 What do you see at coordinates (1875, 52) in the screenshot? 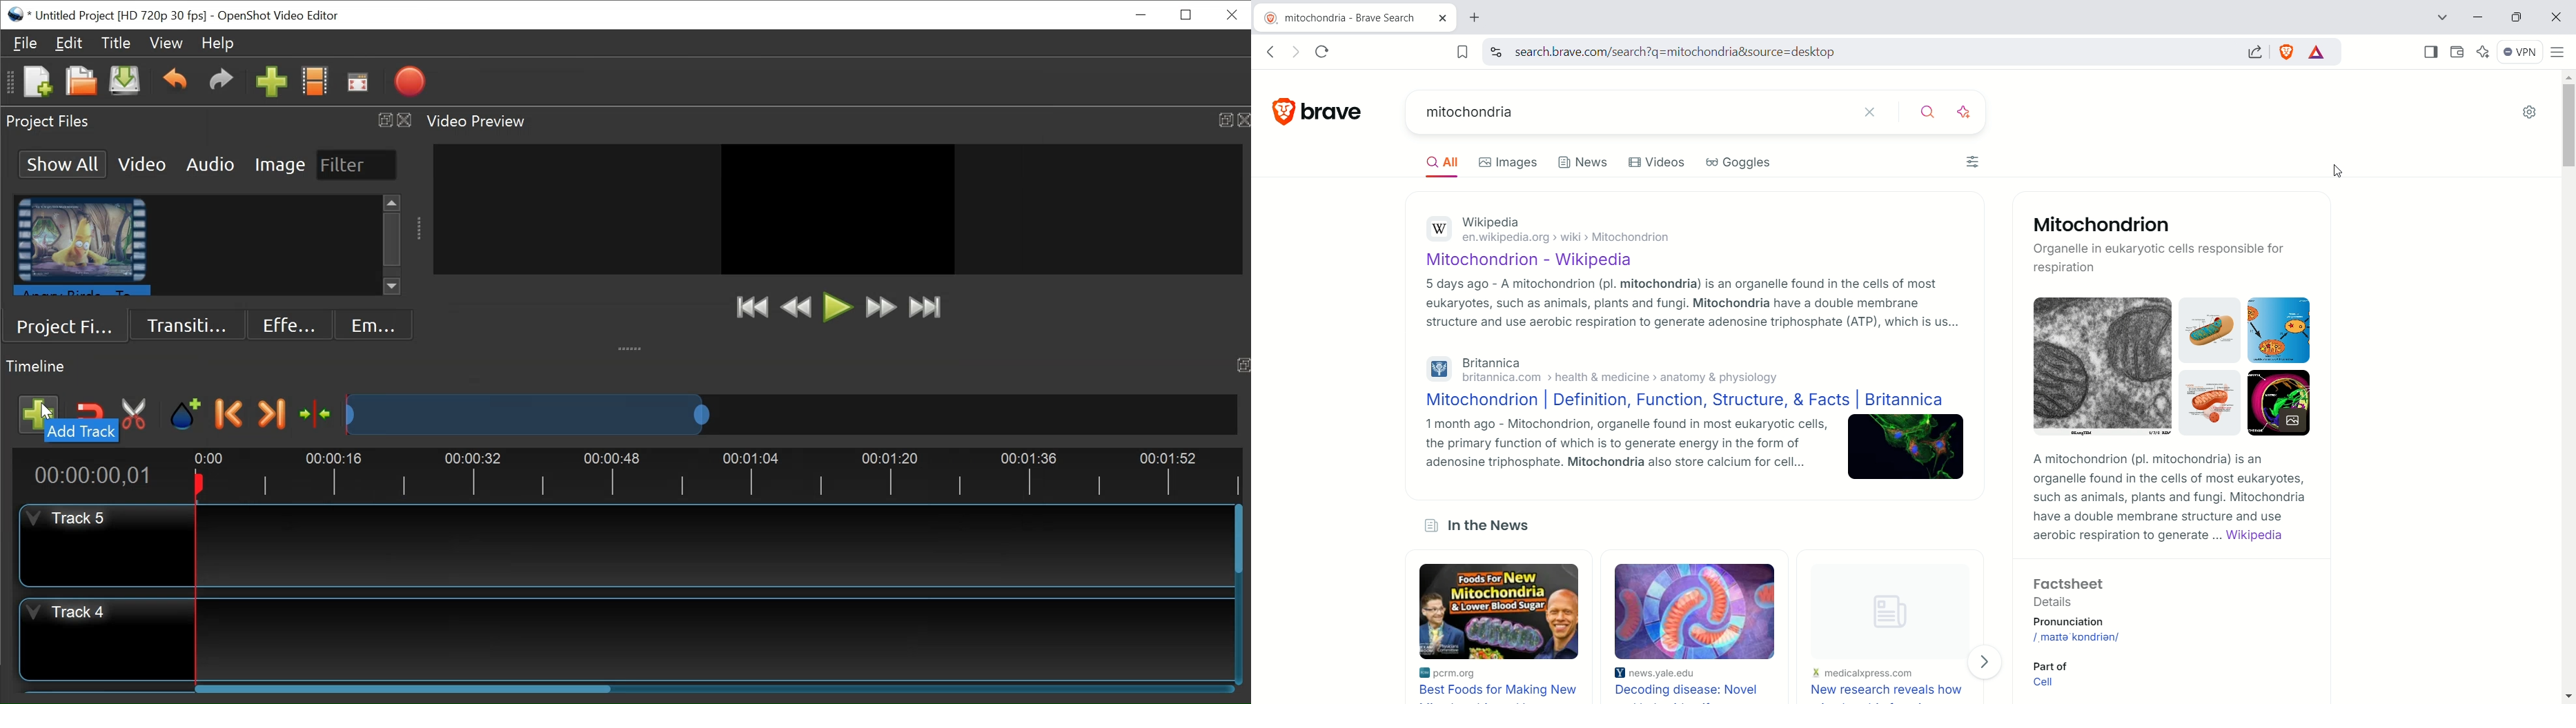
I see `search.brave.com/search?q=mitochondria&source=desktop` at bounding box center [1875, 52].